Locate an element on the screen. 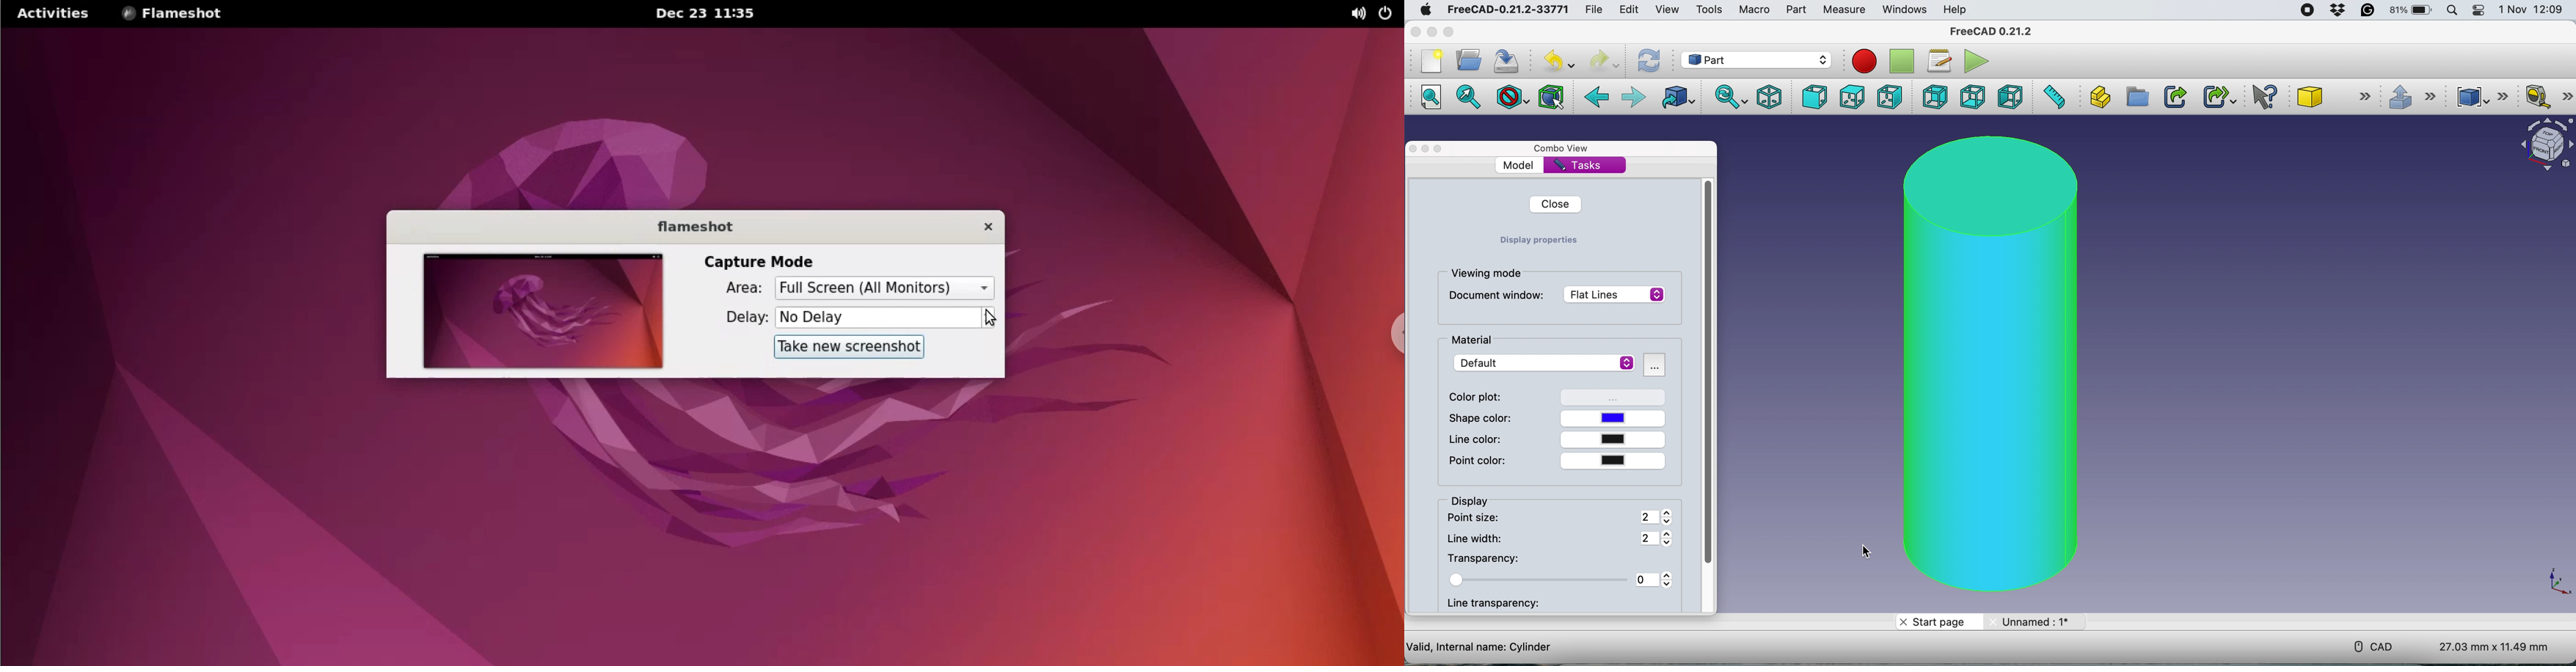 This screenshot has width=2576, height=672. measure distance is located at coordinates (2057, 96).